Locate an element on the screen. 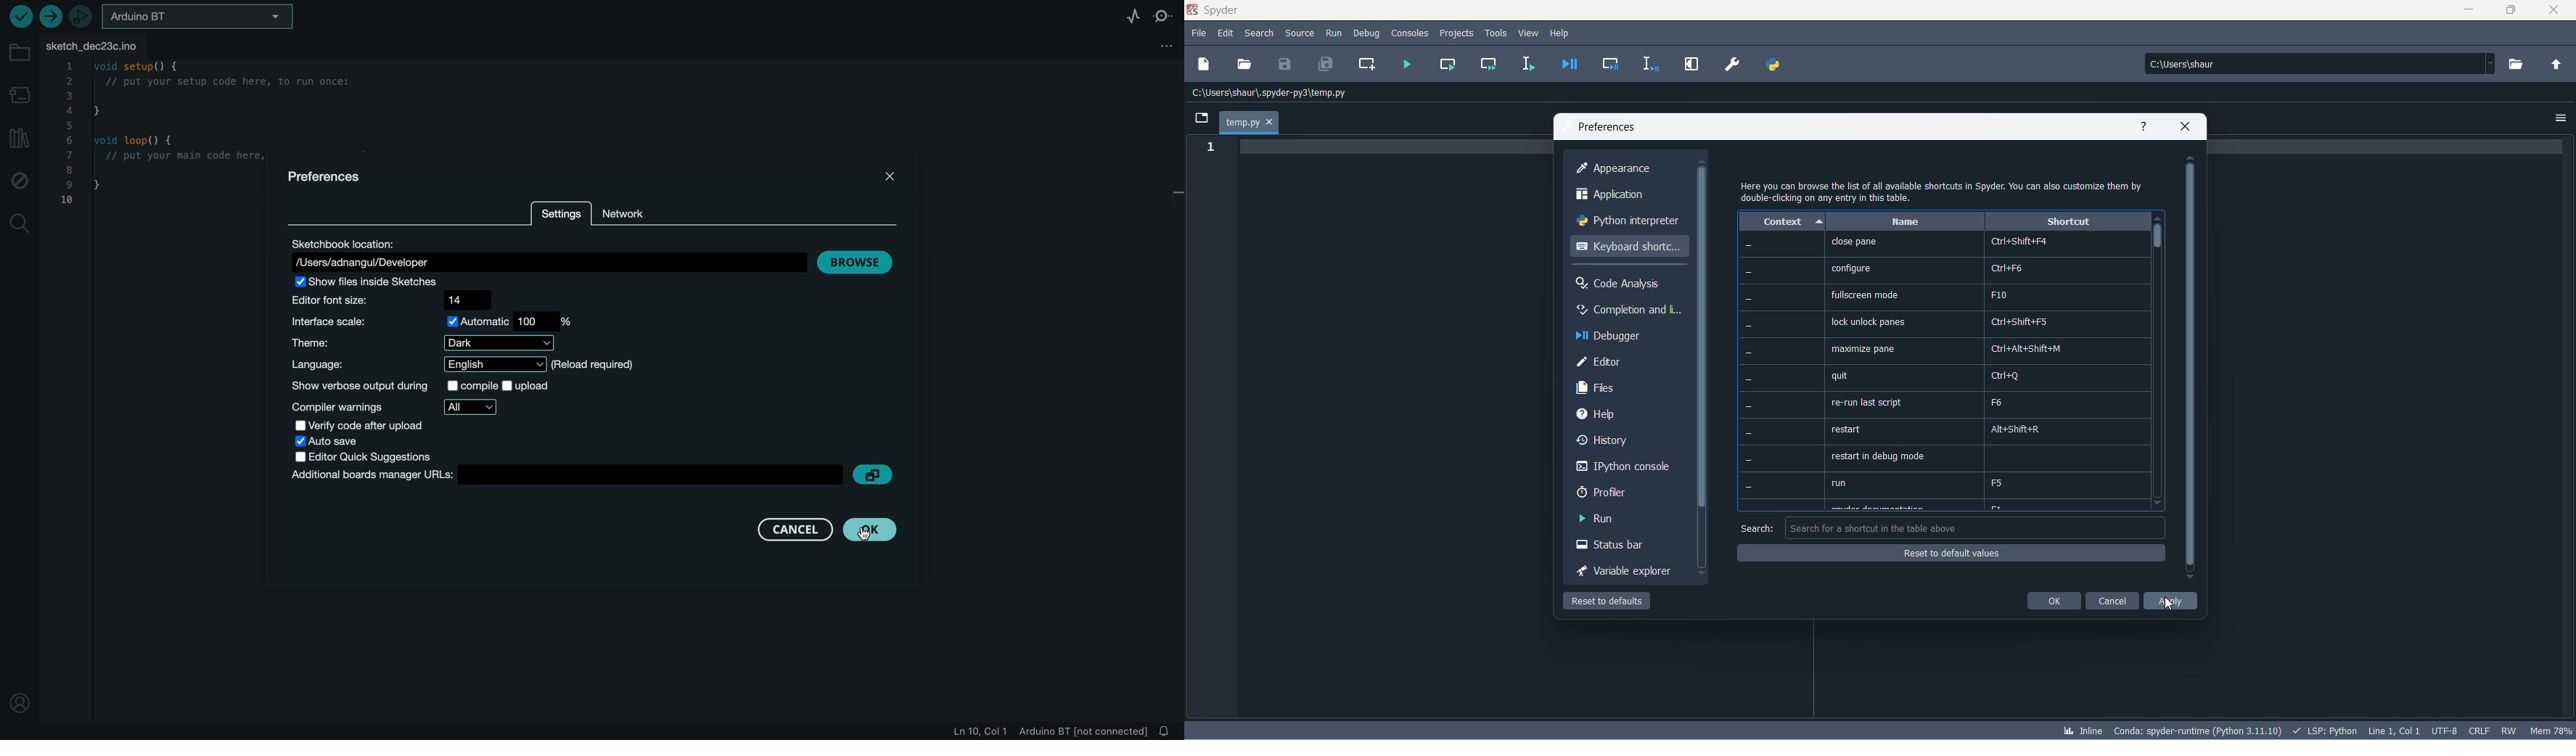 This screenshot has width=2576, height=756. search box is located at coordinates (1977, 527).